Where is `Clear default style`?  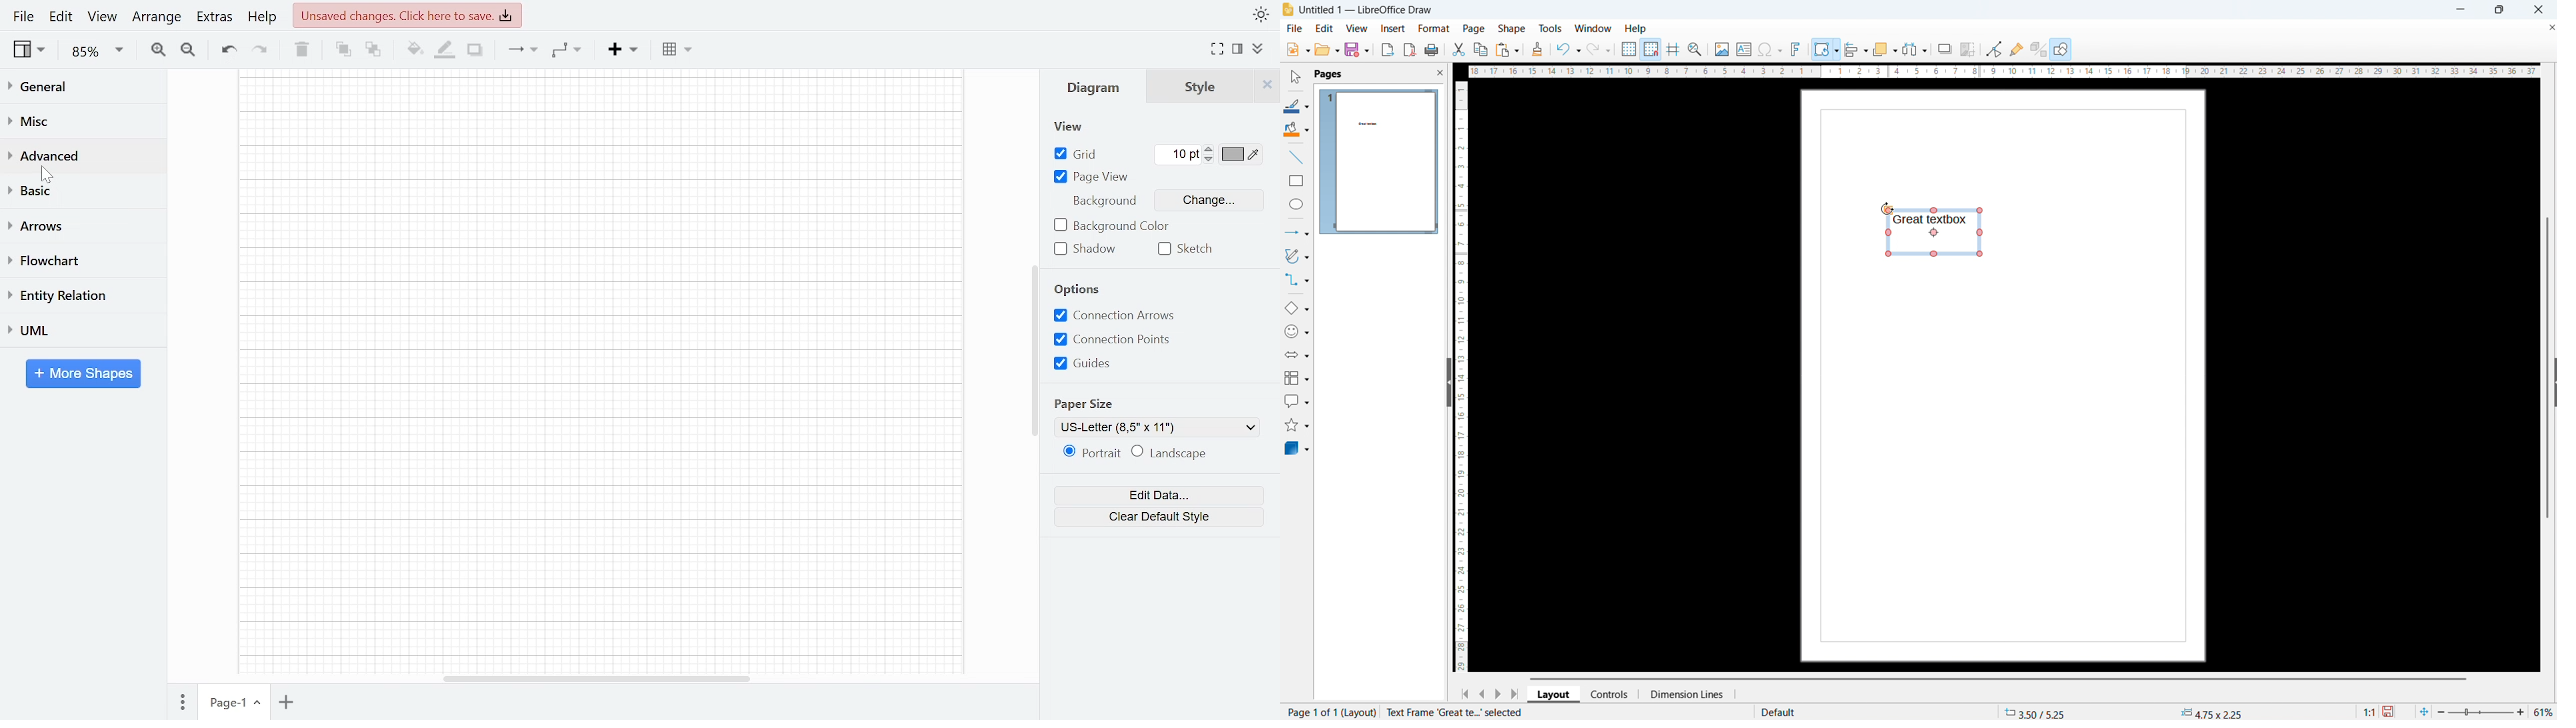 Clear default style is located at coordinates (1163, 517).